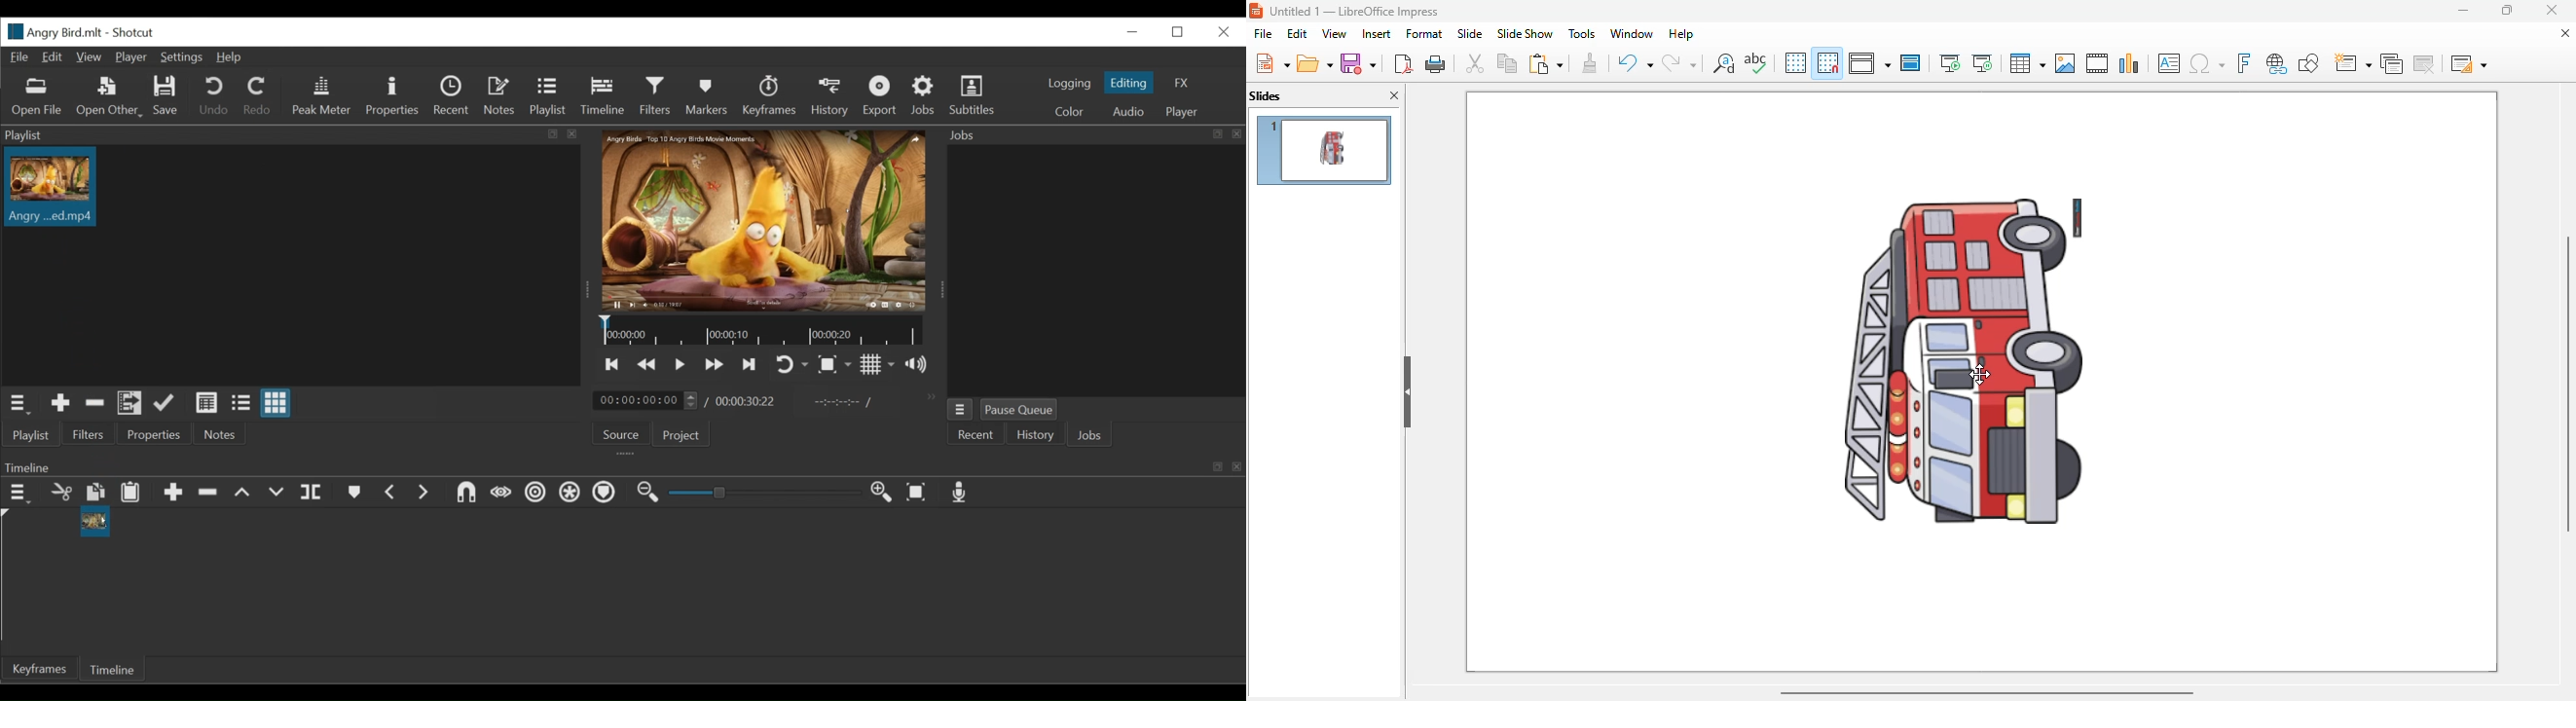  Describe the element at coordinates (391, 492) in the screenshot. I see `previous marker` at that location.